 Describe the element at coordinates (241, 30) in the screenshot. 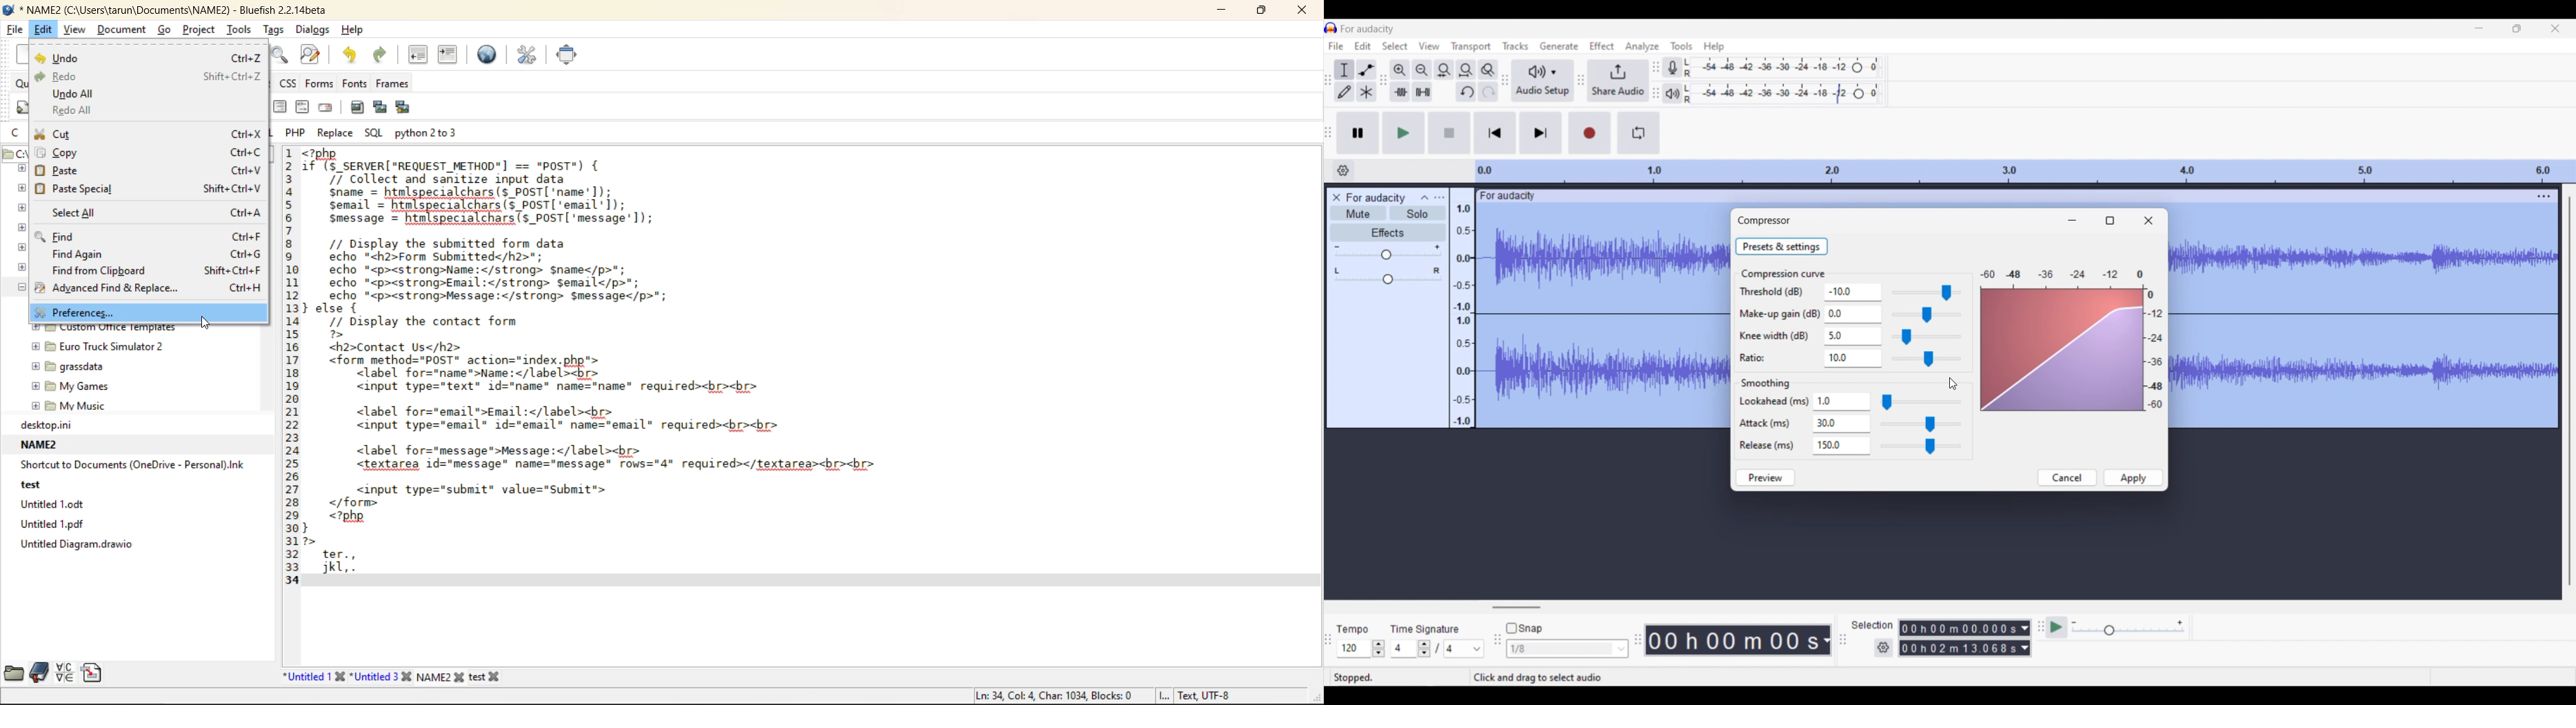

I see `tools` at that location.